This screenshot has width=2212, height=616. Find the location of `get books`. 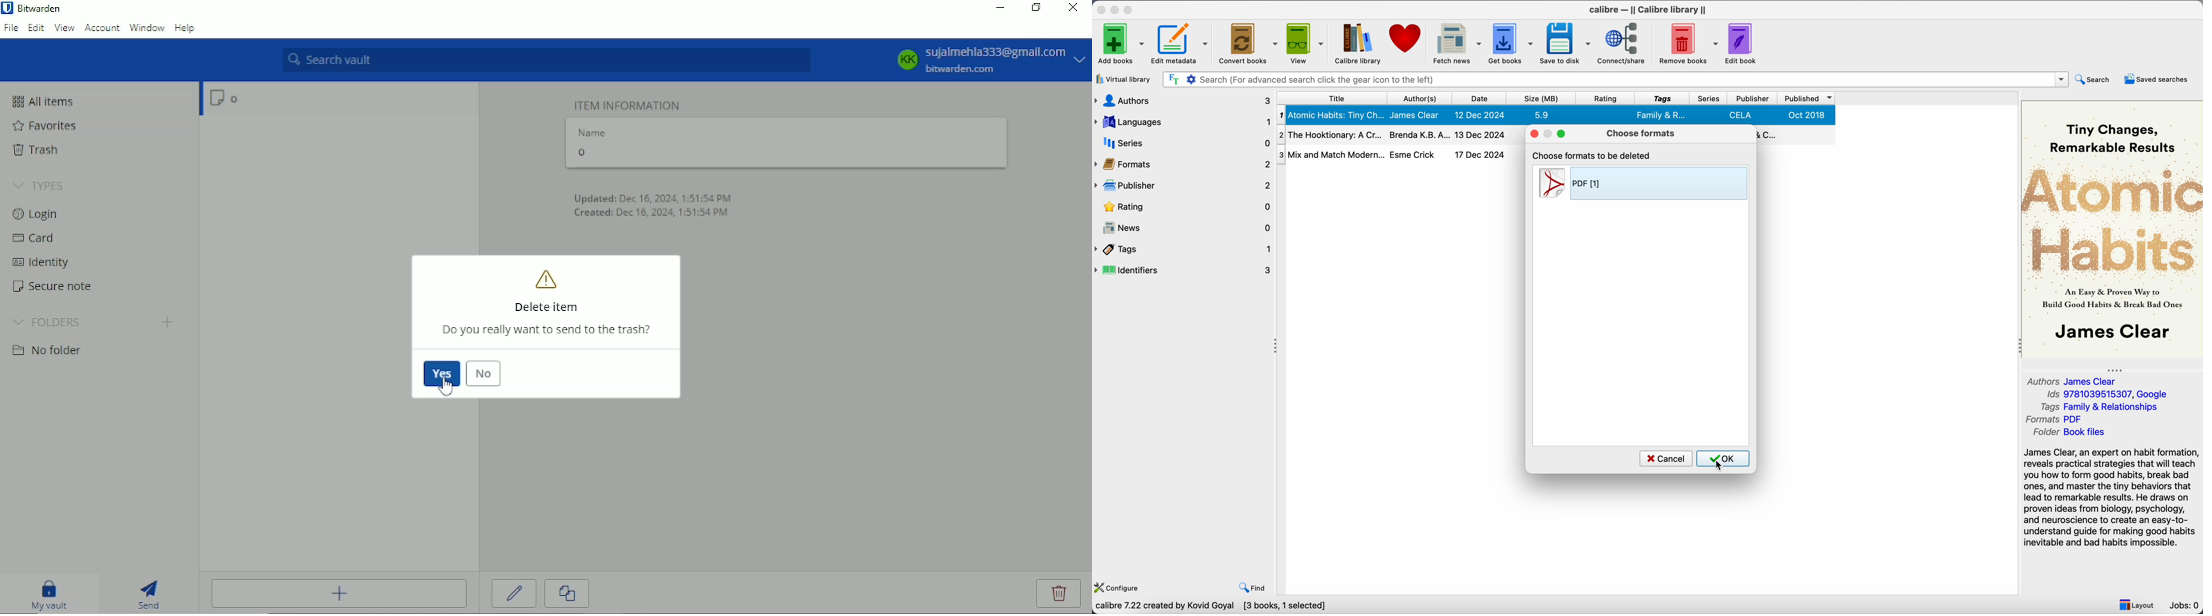

get books is located at coordinates (1511, 43).